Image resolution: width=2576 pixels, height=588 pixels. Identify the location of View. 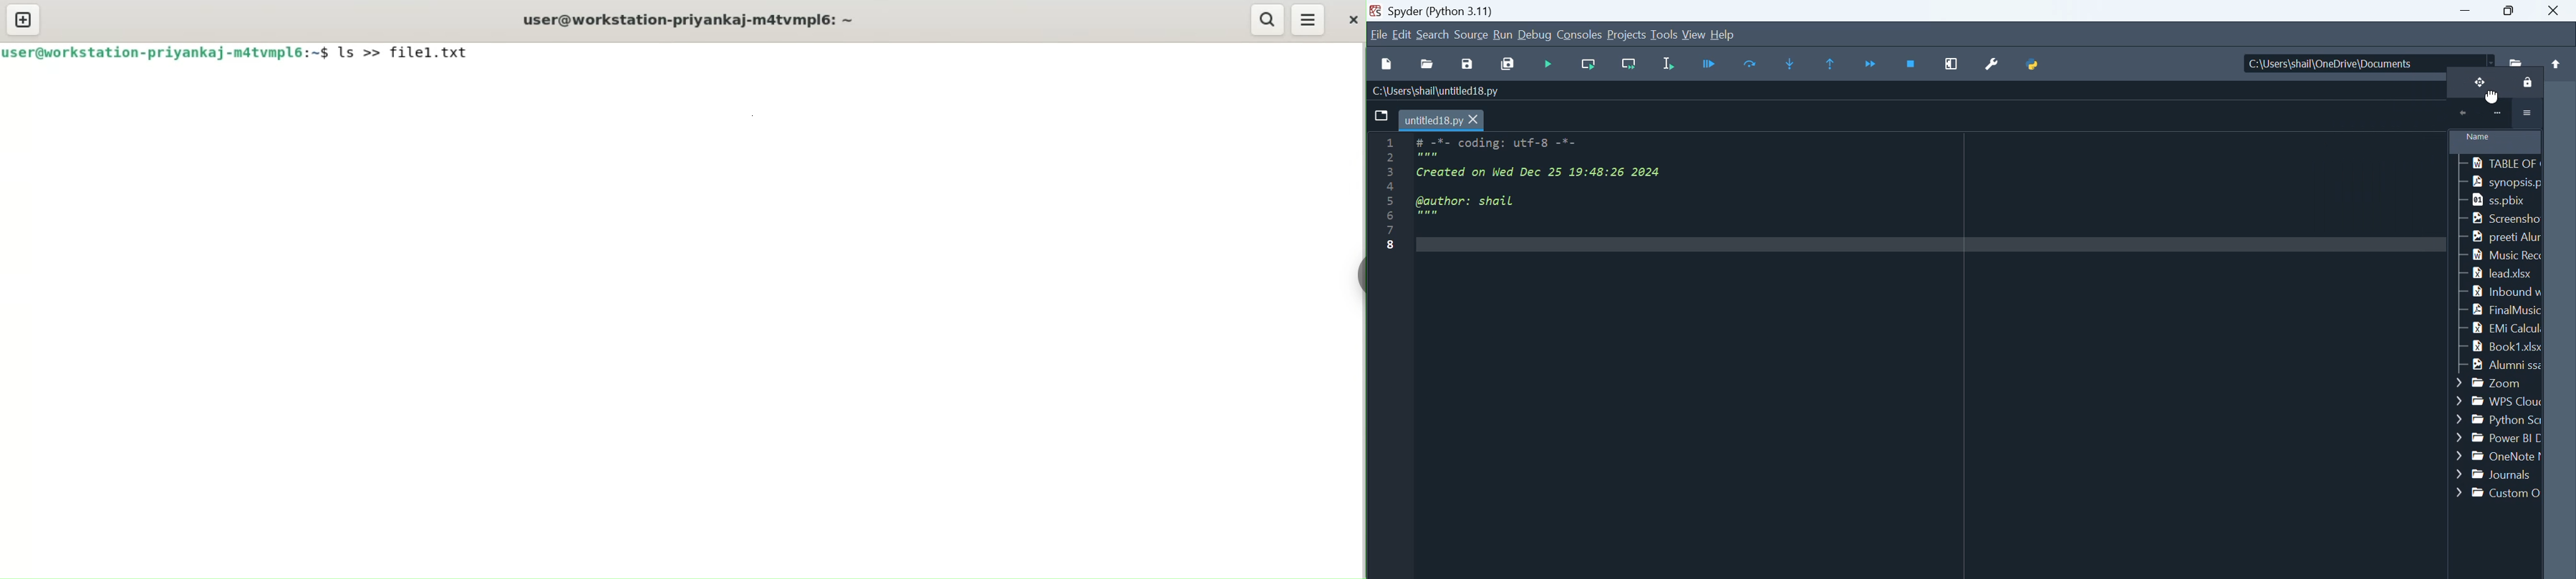
(1695, 34).